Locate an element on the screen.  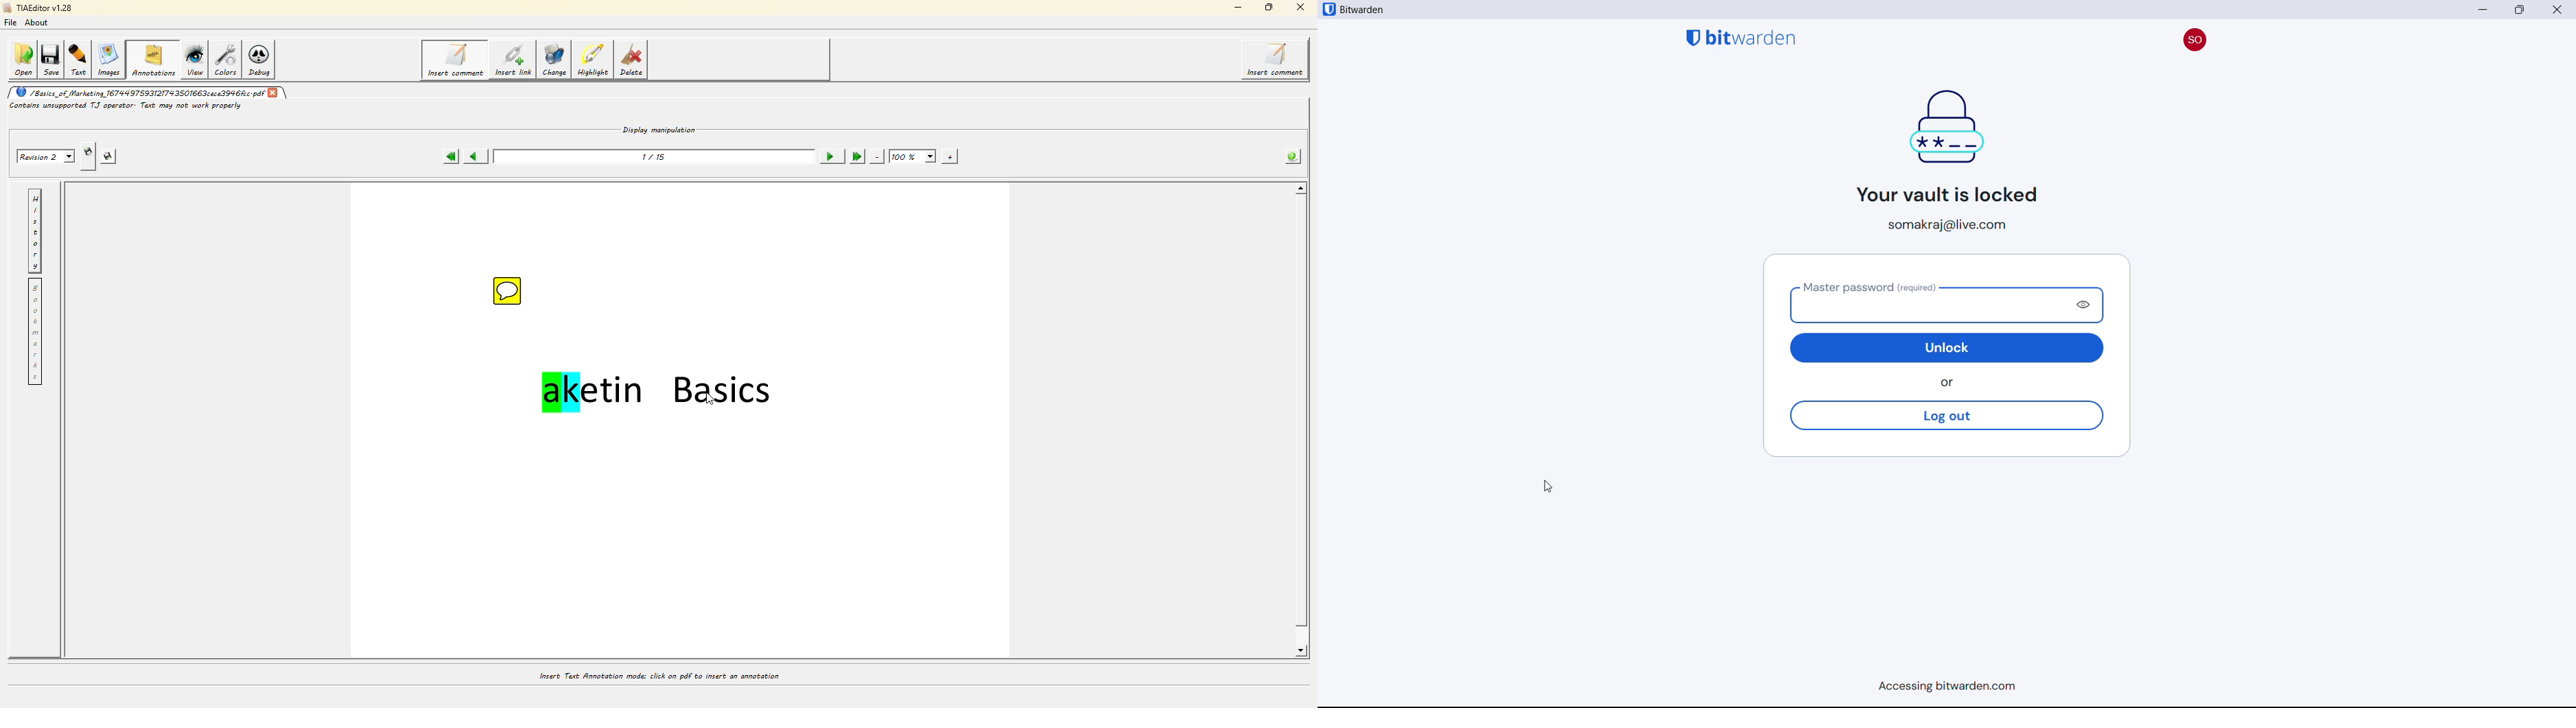
images is located at coordinates (111, 60).